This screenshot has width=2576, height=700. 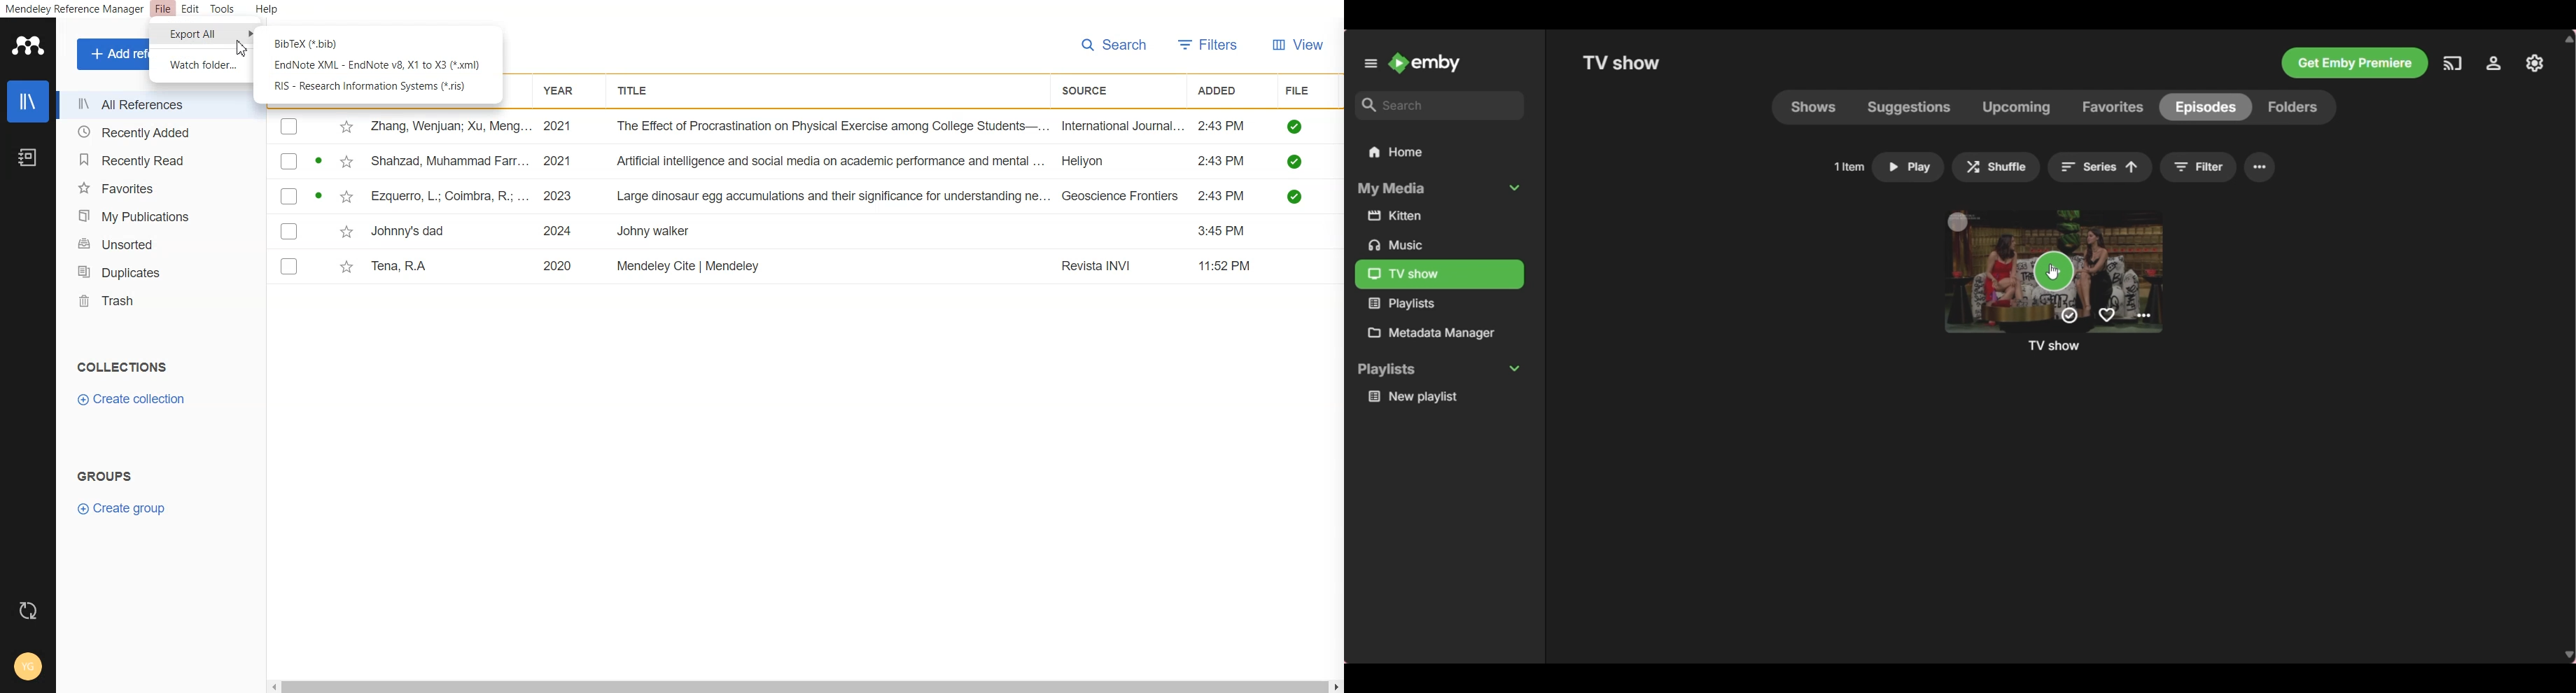 What do you see at coordinates (344, 268) in the screenshot?
I see `star` at bounding box center [344, 268].